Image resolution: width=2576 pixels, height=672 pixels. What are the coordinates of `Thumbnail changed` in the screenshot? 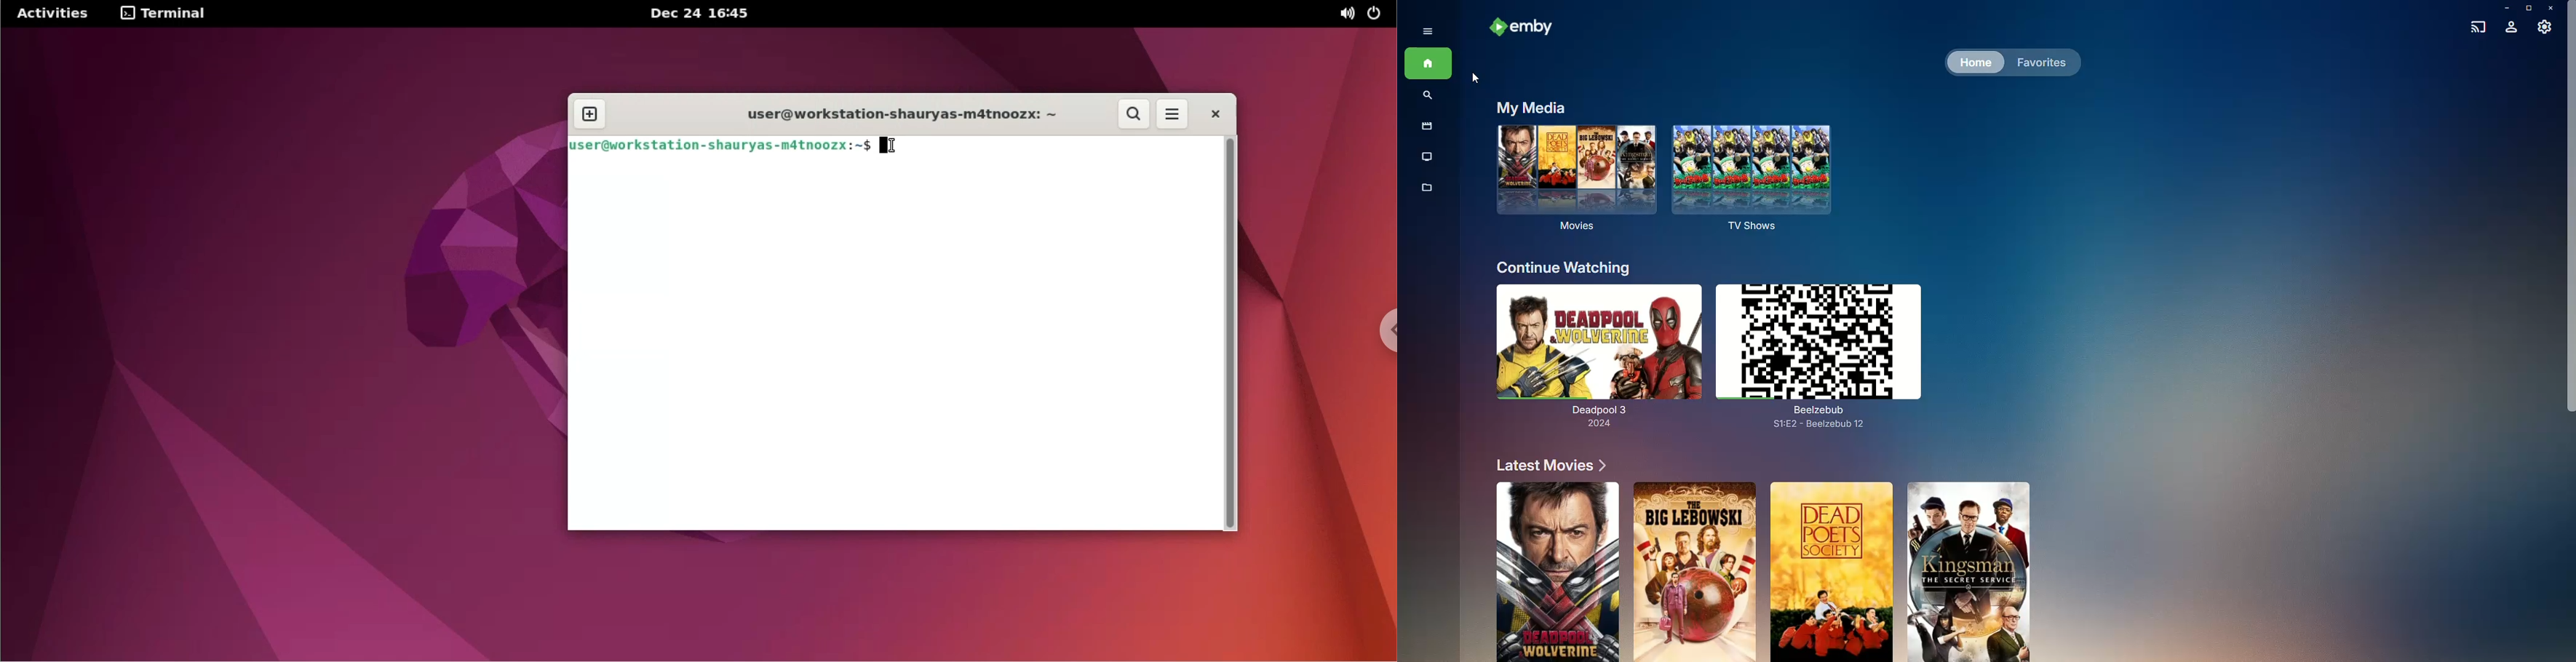 It's located at (1823, 356).